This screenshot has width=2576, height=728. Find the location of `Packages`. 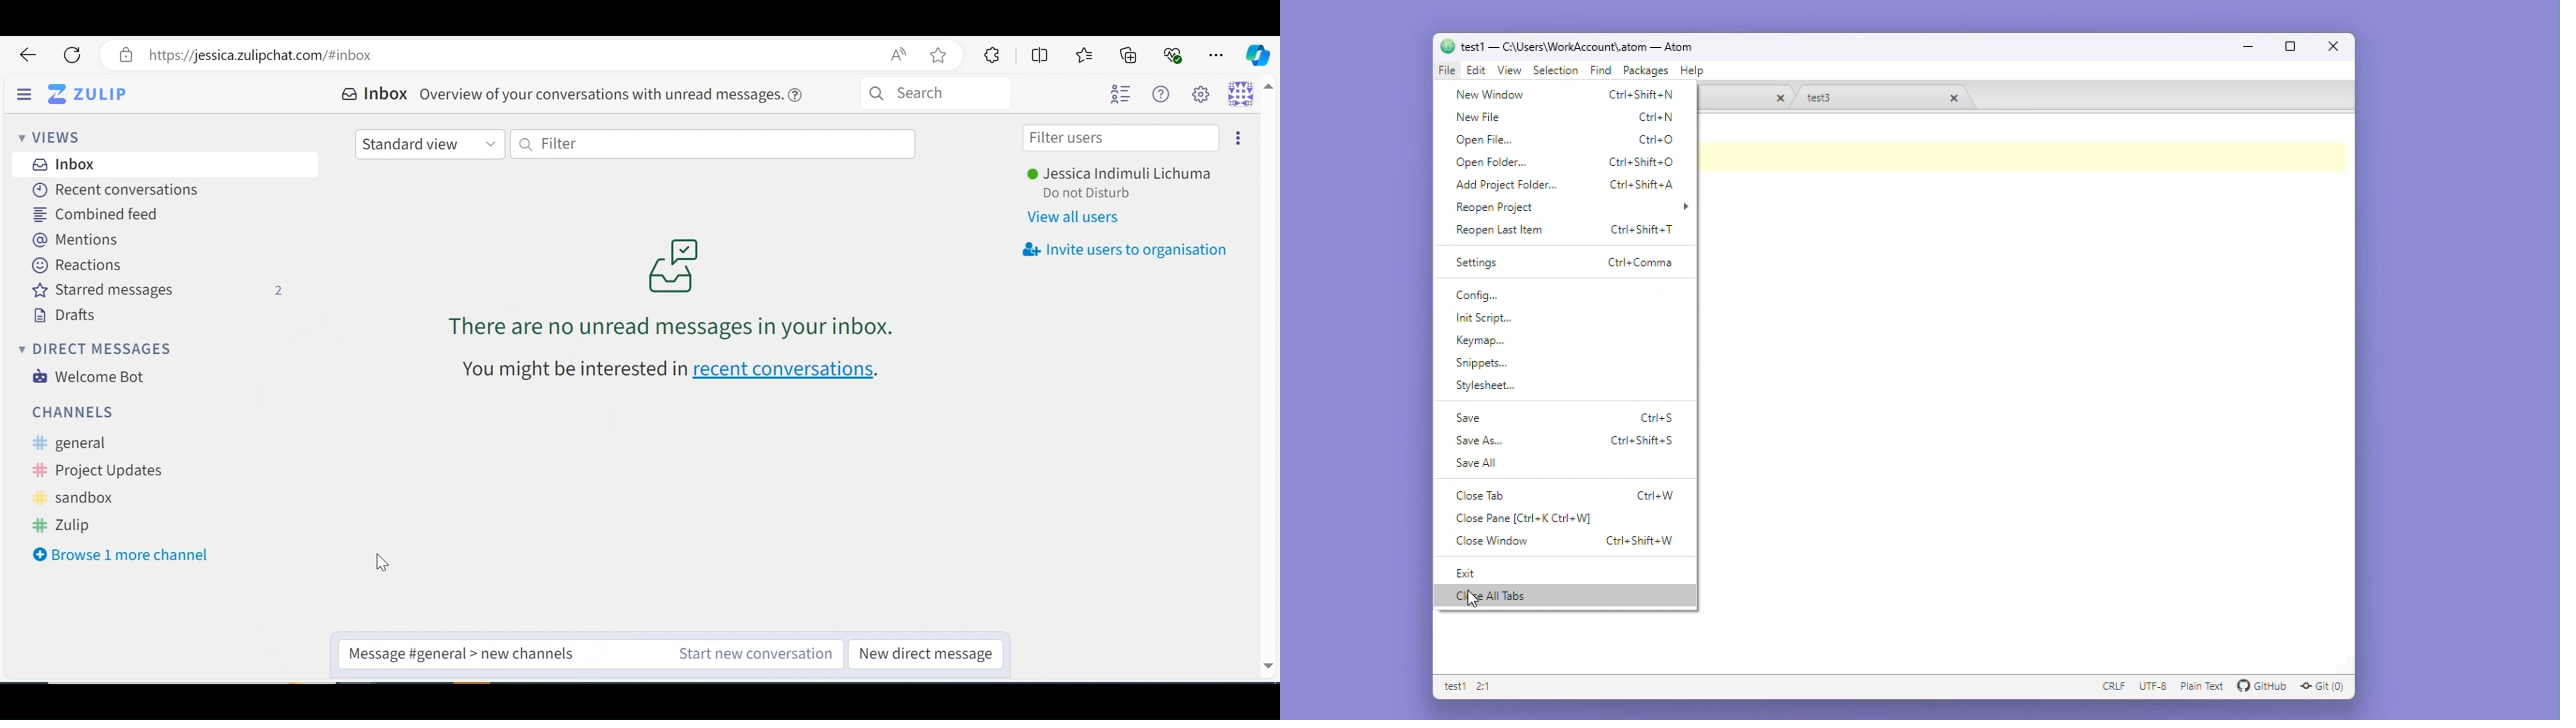

Packages is located at coordinates (1646, 71).